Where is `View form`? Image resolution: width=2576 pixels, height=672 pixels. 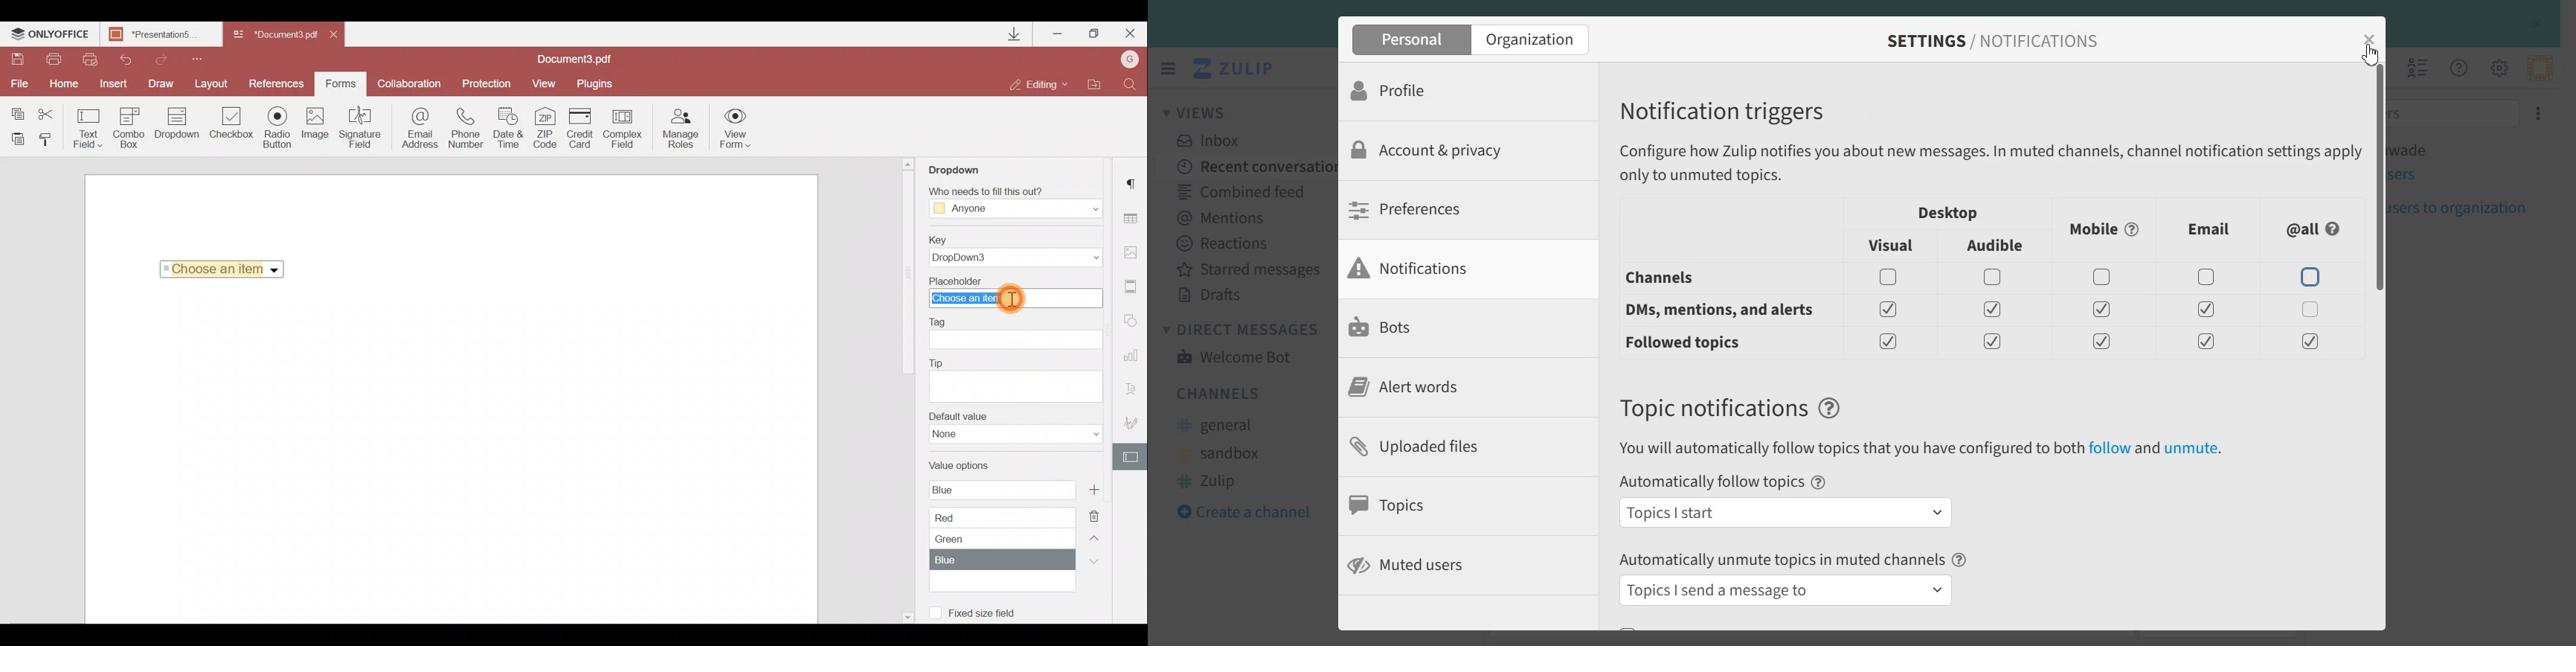 View form is located at coordinates (734, 128).